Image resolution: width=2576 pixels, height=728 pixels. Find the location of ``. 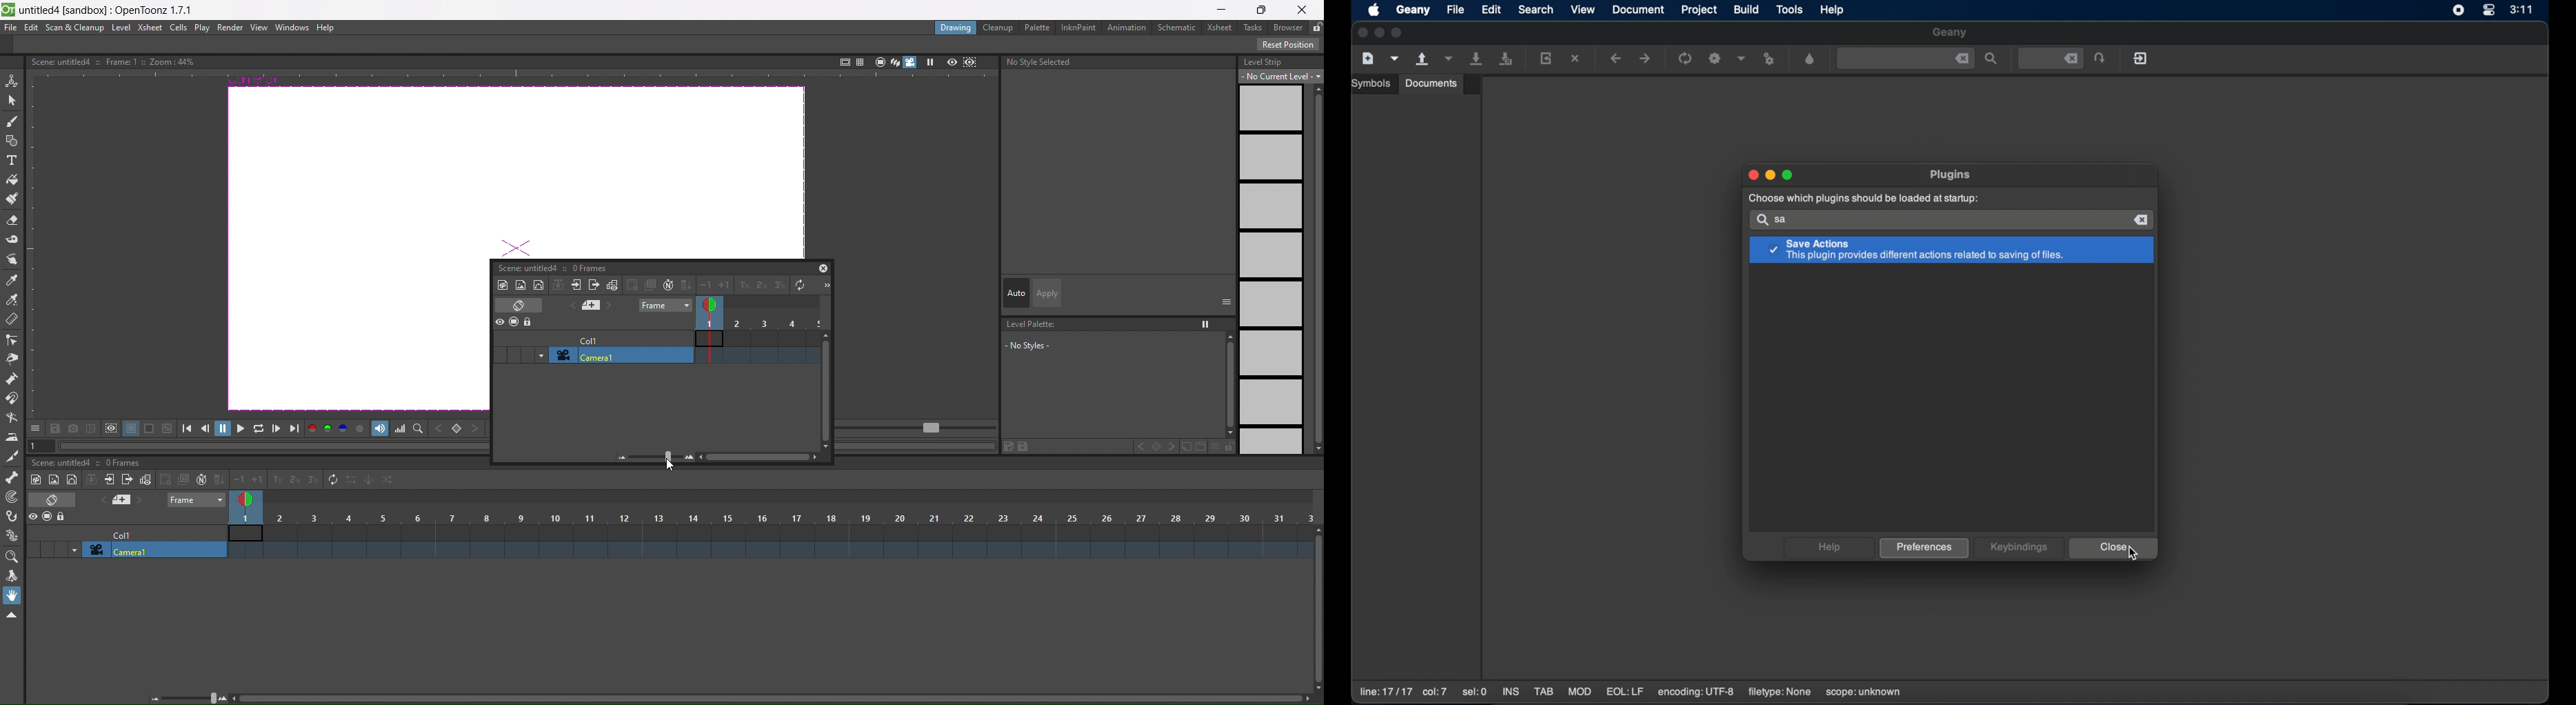

 is located at coordinates (651, 285).